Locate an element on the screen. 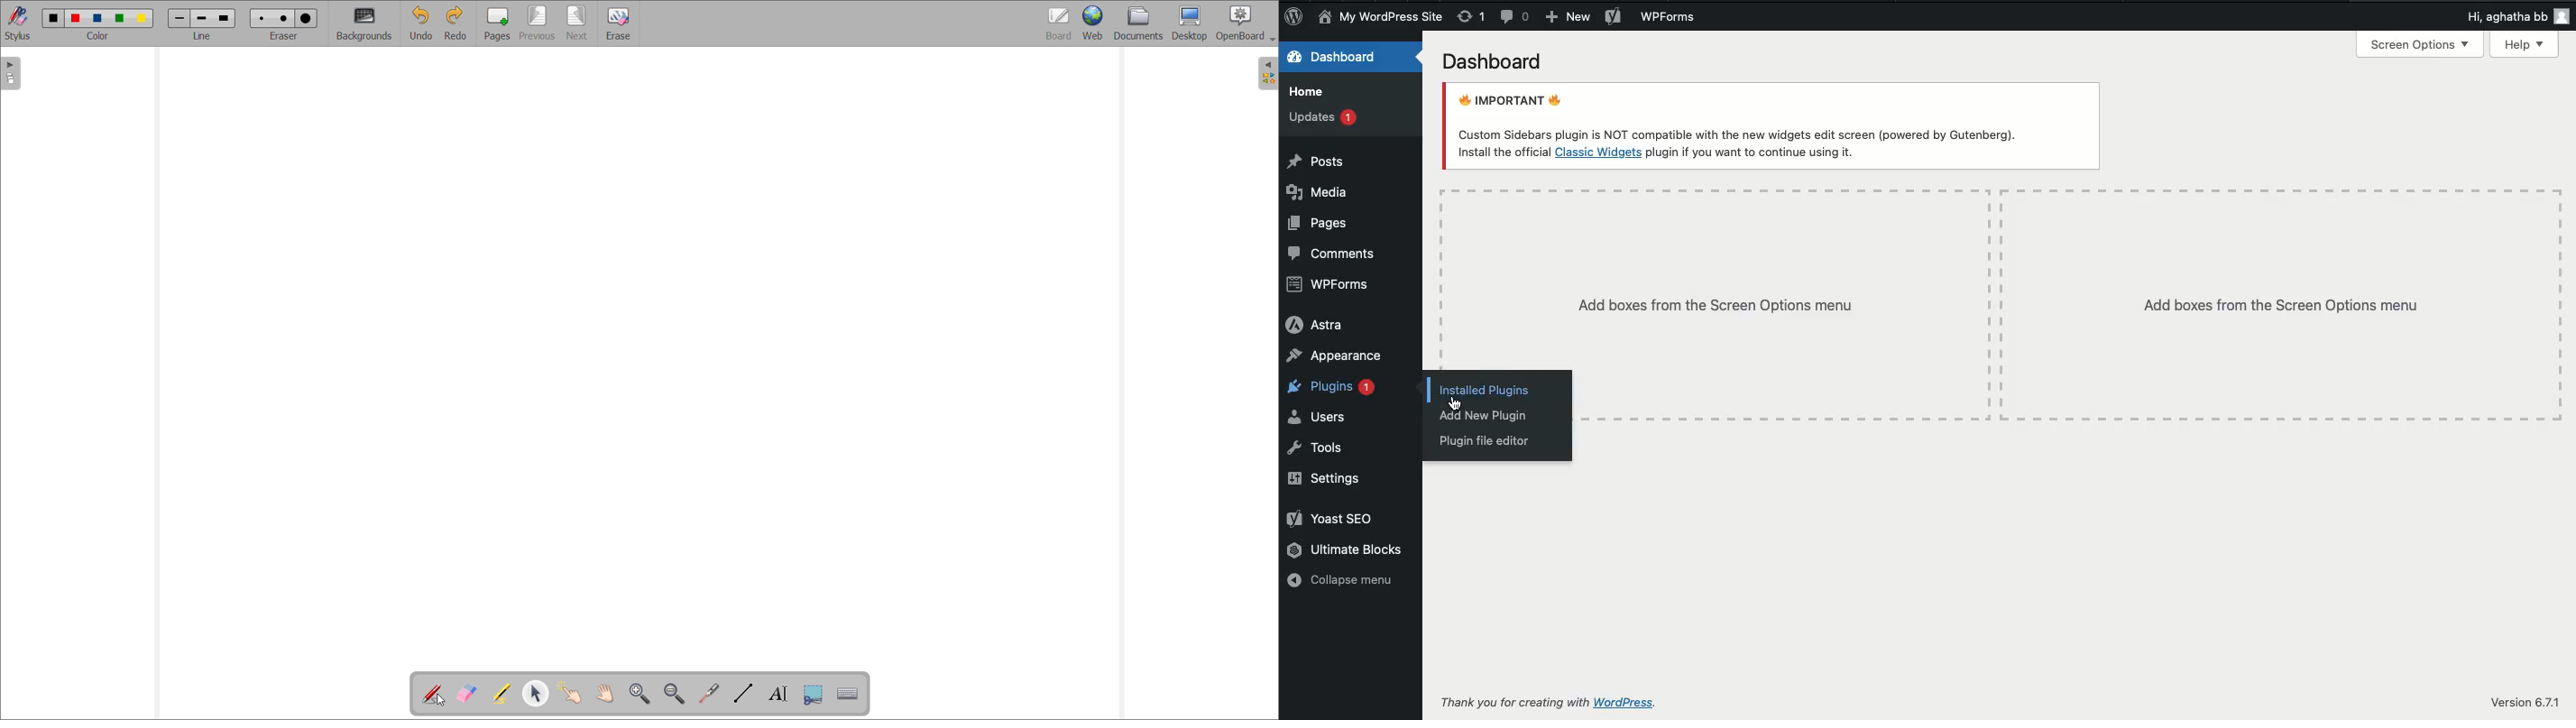  plugin if you want to continue using it. is located at coordinates (1752, 152).